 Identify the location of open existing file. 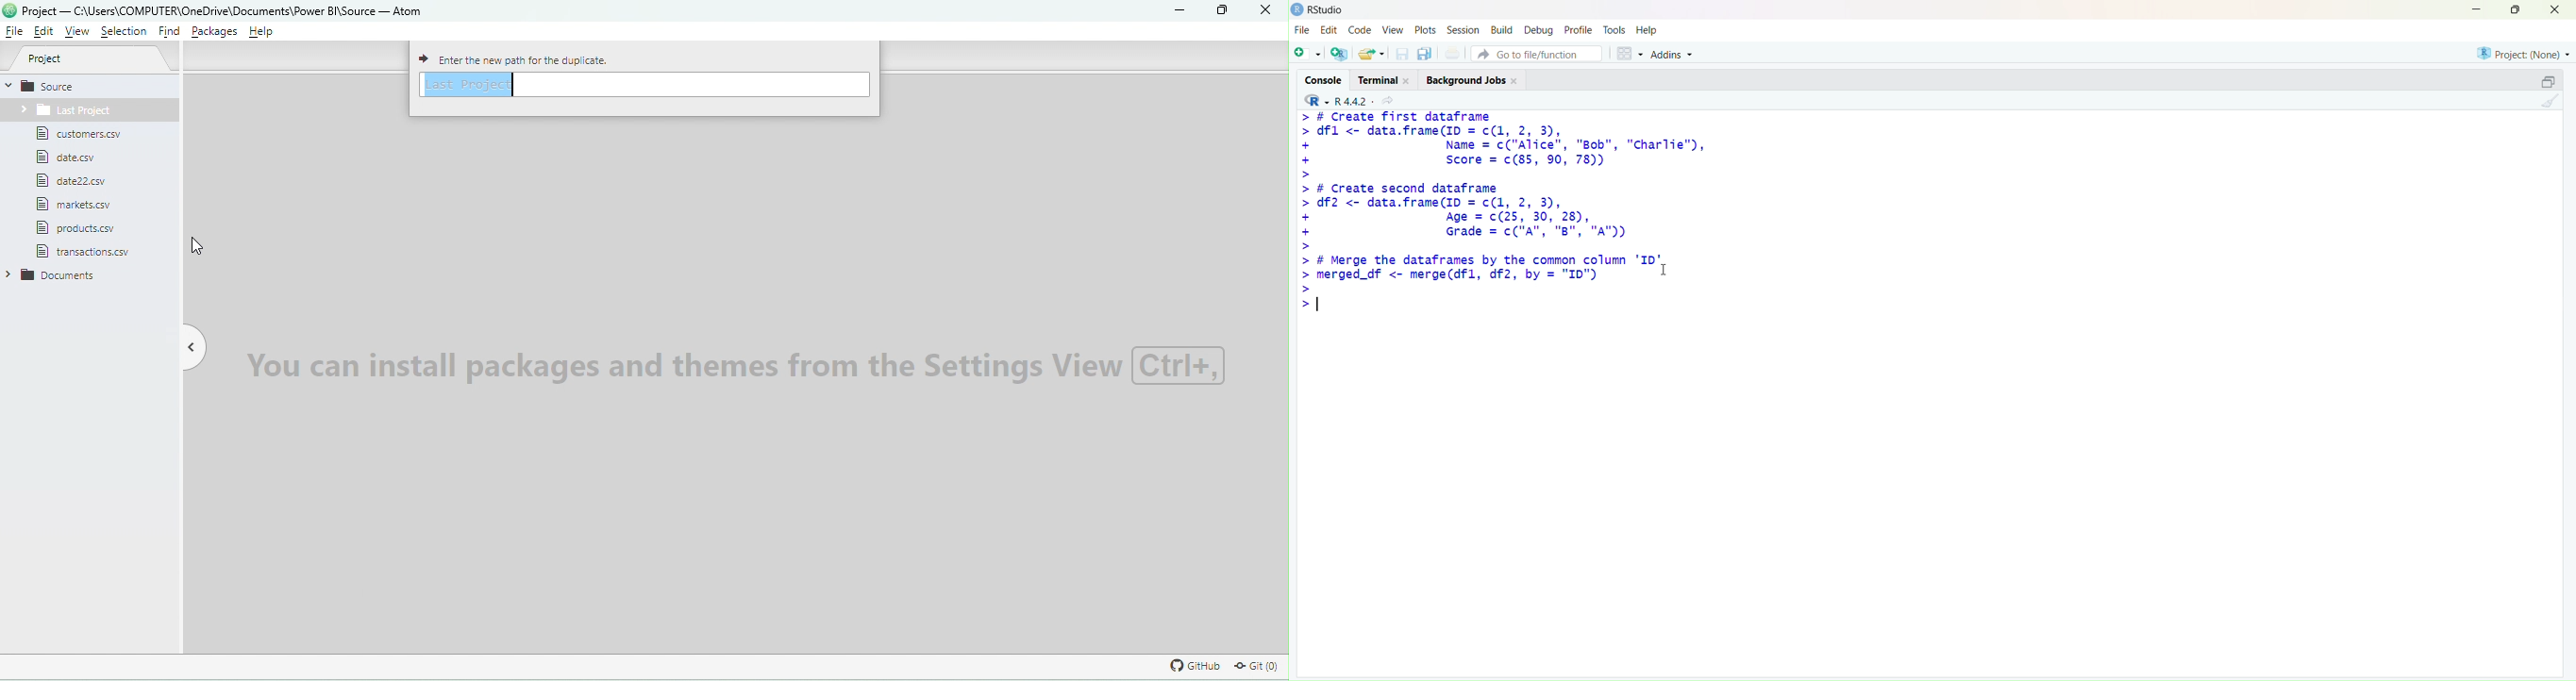
(1373, 54).